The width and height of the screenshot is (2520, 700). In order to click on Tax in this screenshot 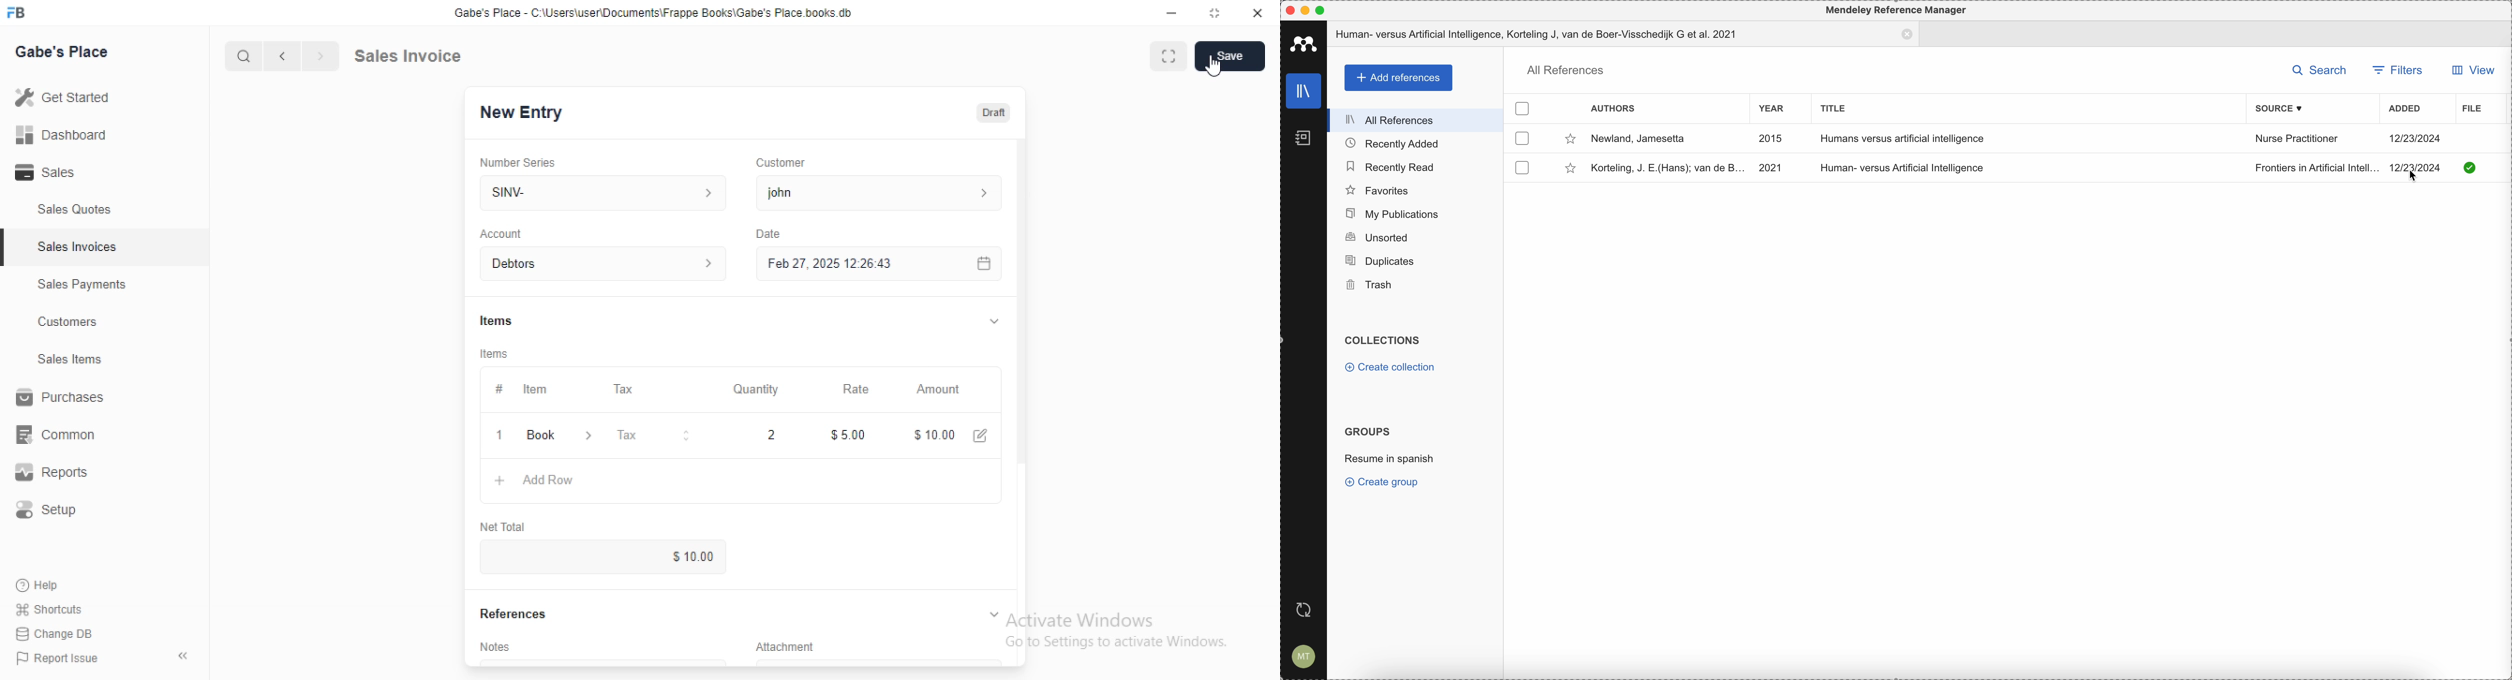, I will do `click(656, 436)`.